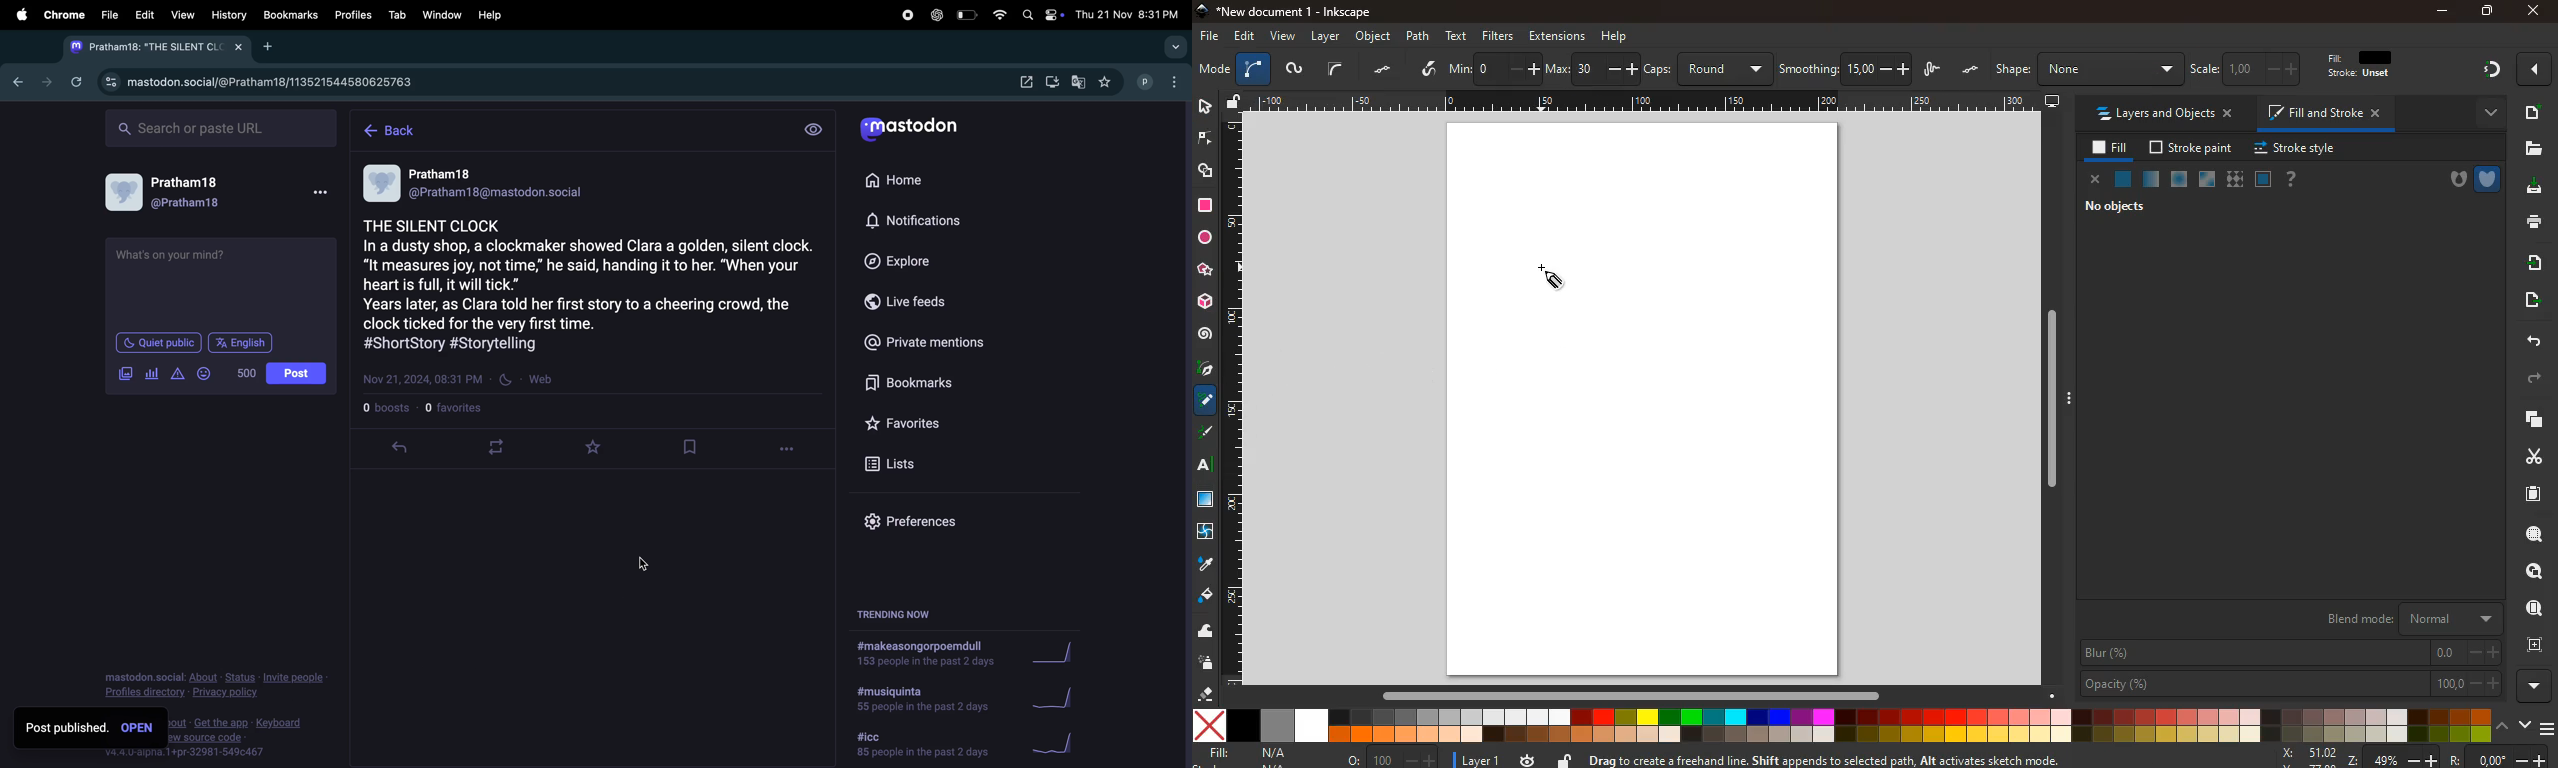 The width and height of the screenshot is (2576, 784). Describe the element at coordinates (227, 14) in the screenshot. I see `history` at that location.